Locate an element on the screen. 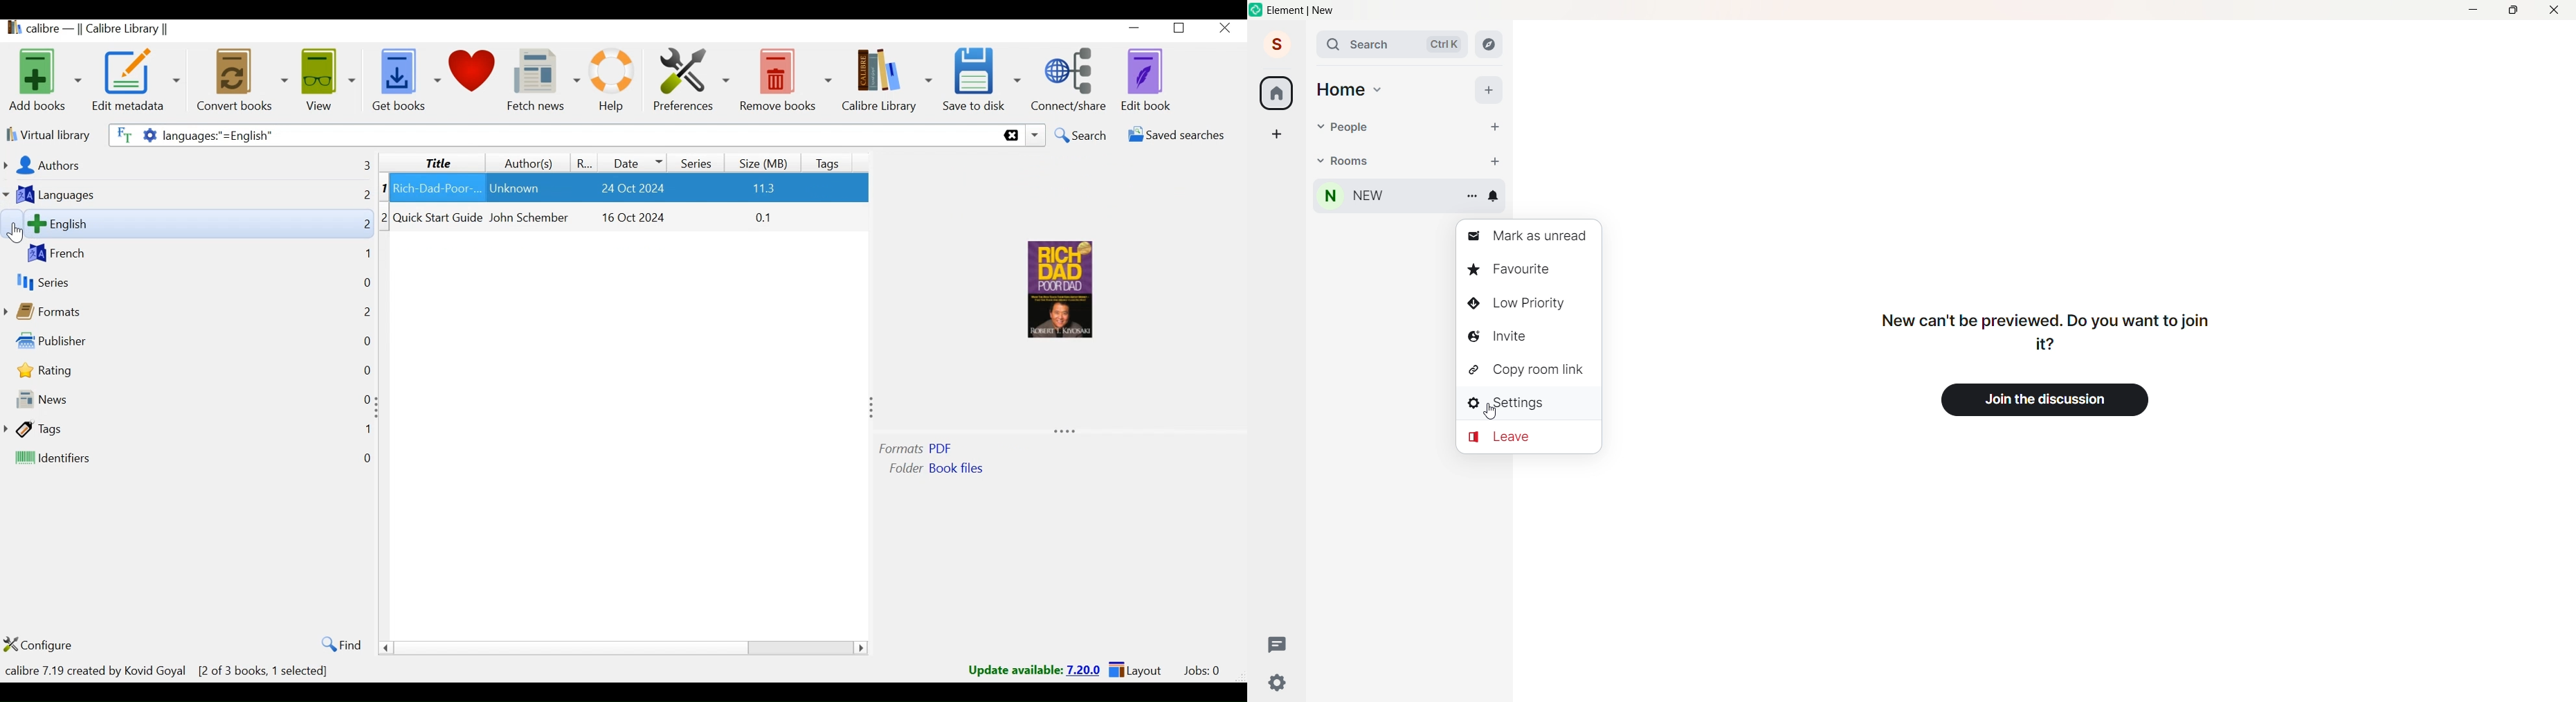  Get books is located at coordinates (404, 80).